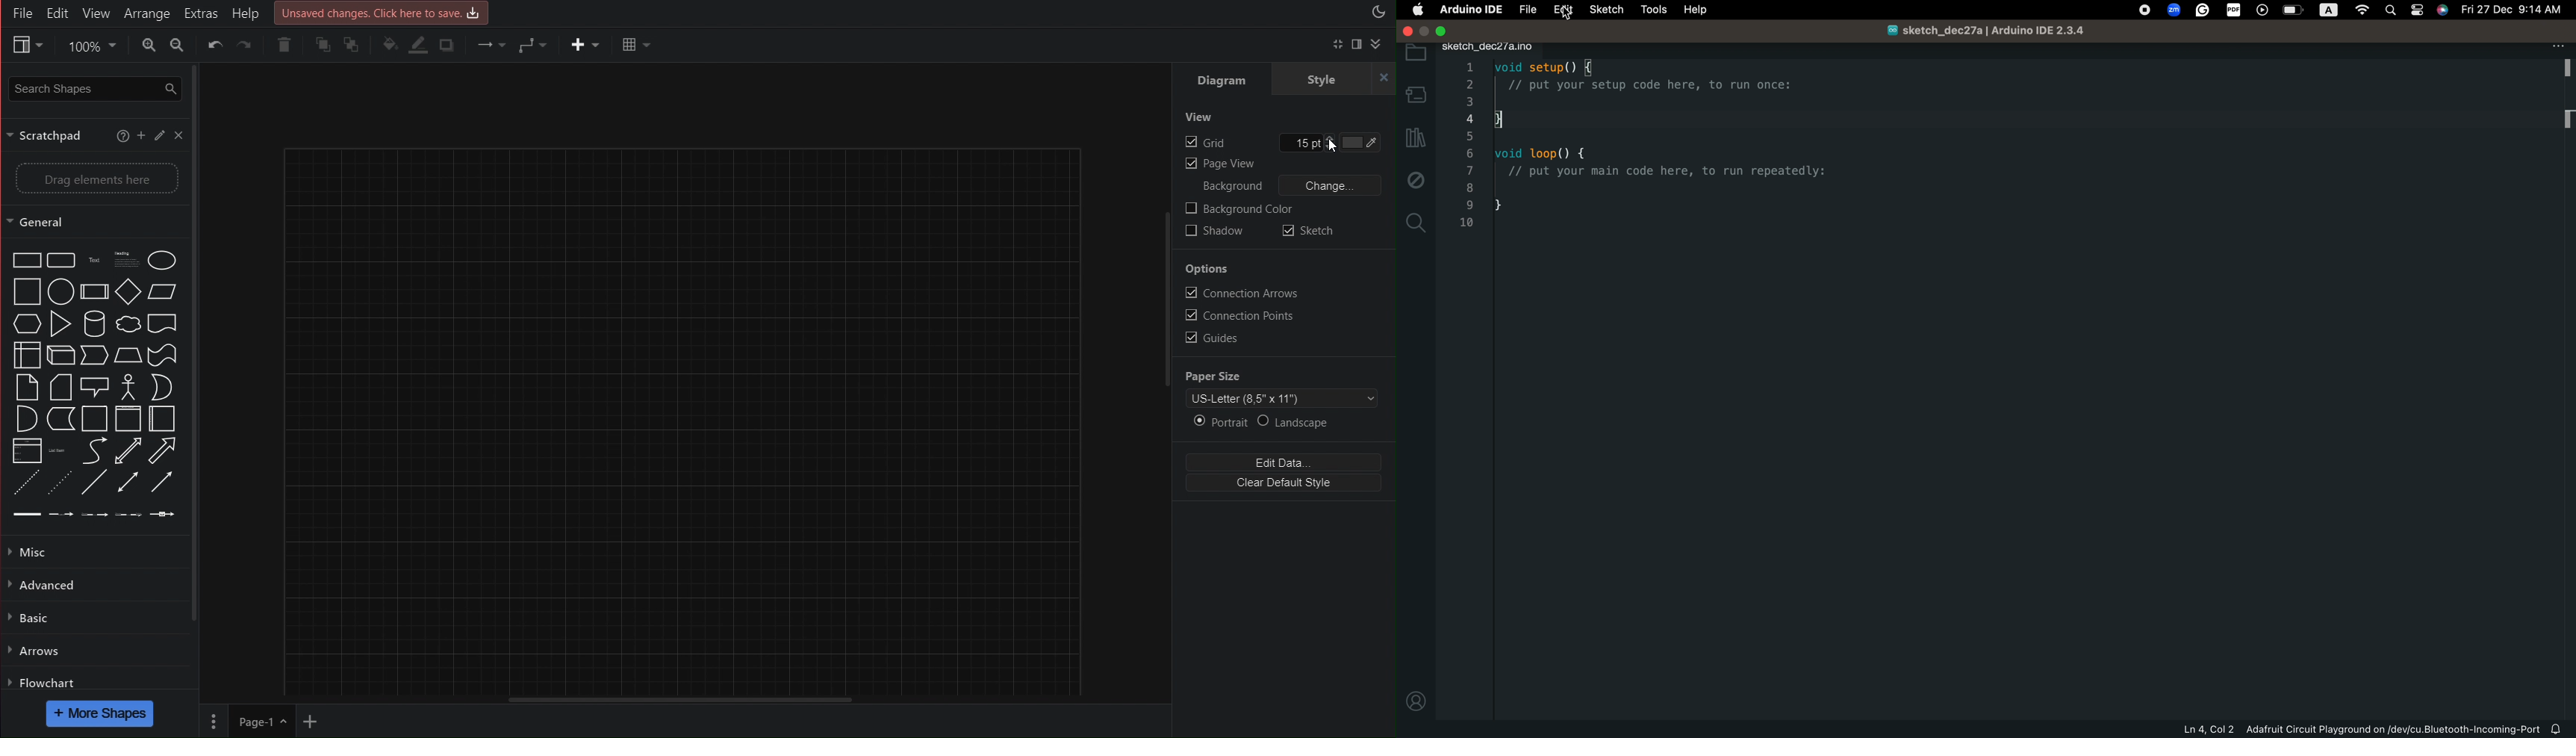 The image size is (2576, 756). Describe the element at coordinates (179, 47) in the screenshot. I see `Zoom Out` at that location.